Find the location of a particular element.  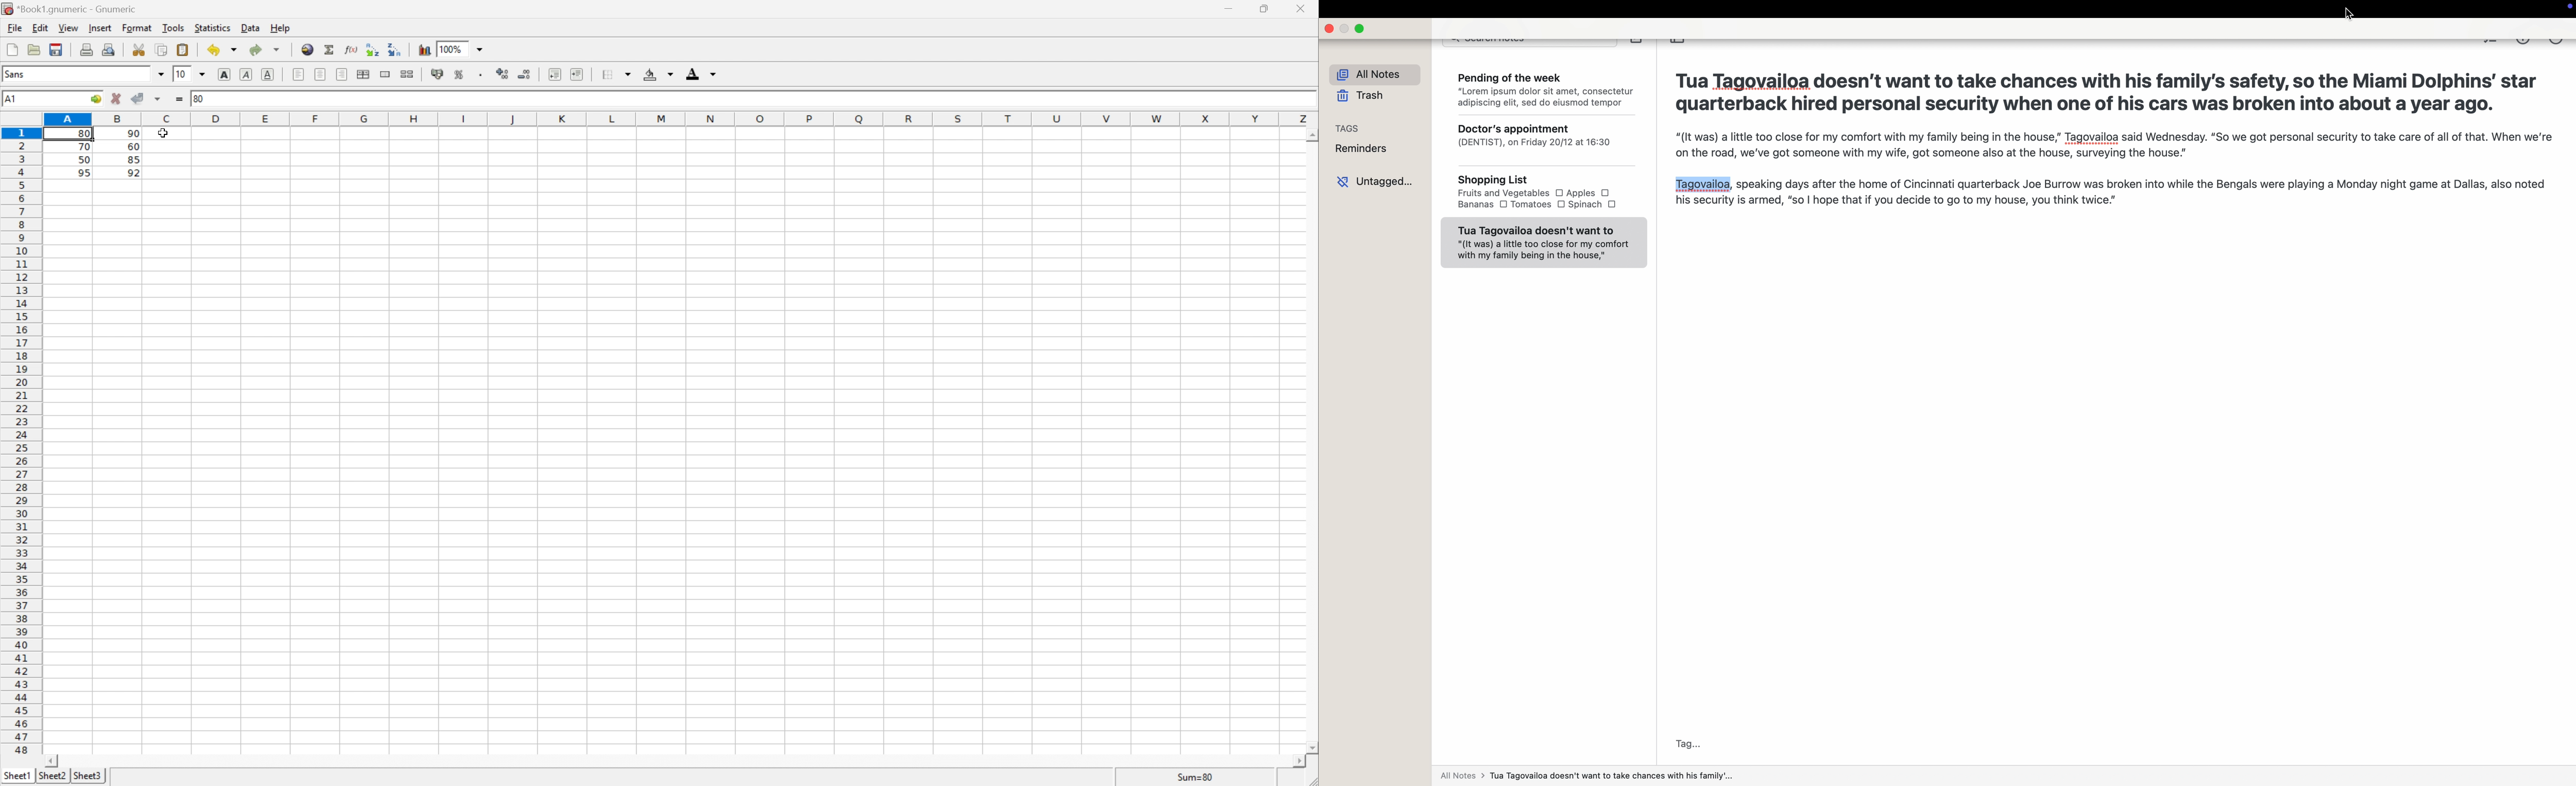

Scroll Right is located at coordinates (1295, 761).